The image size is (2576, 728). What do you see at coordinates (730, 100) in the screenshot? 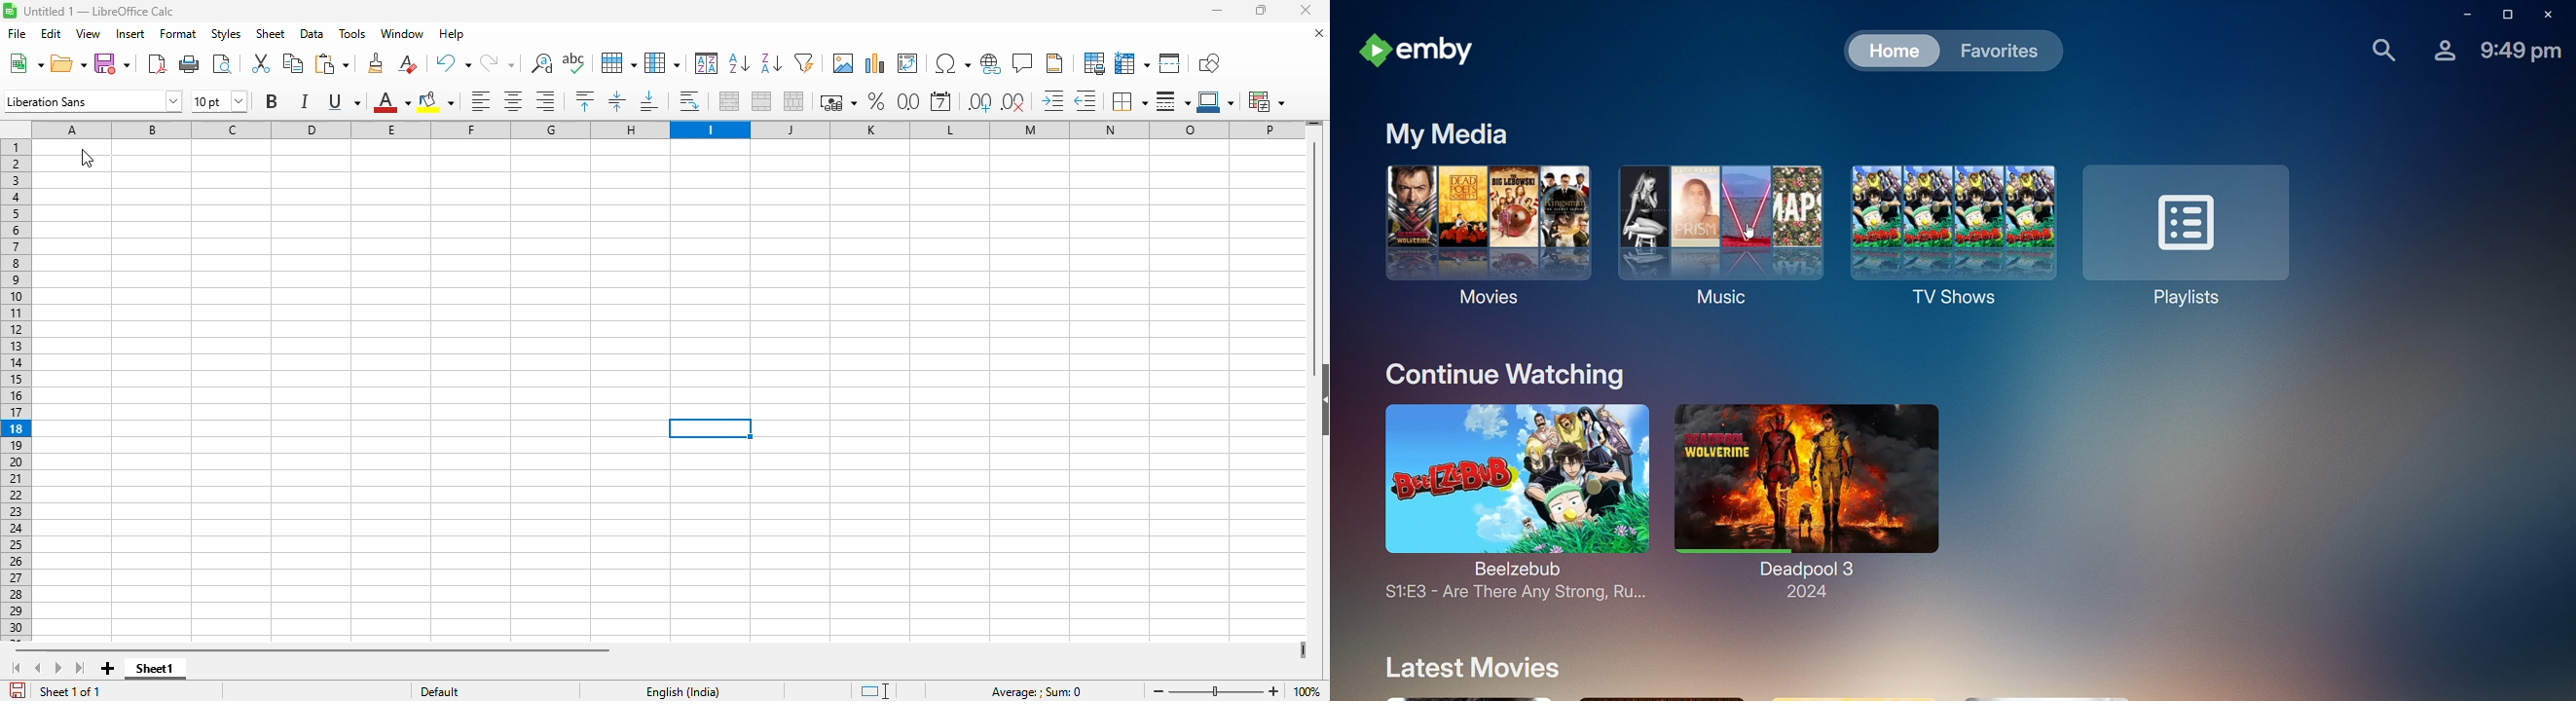
I see `merge and center or unmerge cells depending on the current toggle state` at bounding box center [730, 100].